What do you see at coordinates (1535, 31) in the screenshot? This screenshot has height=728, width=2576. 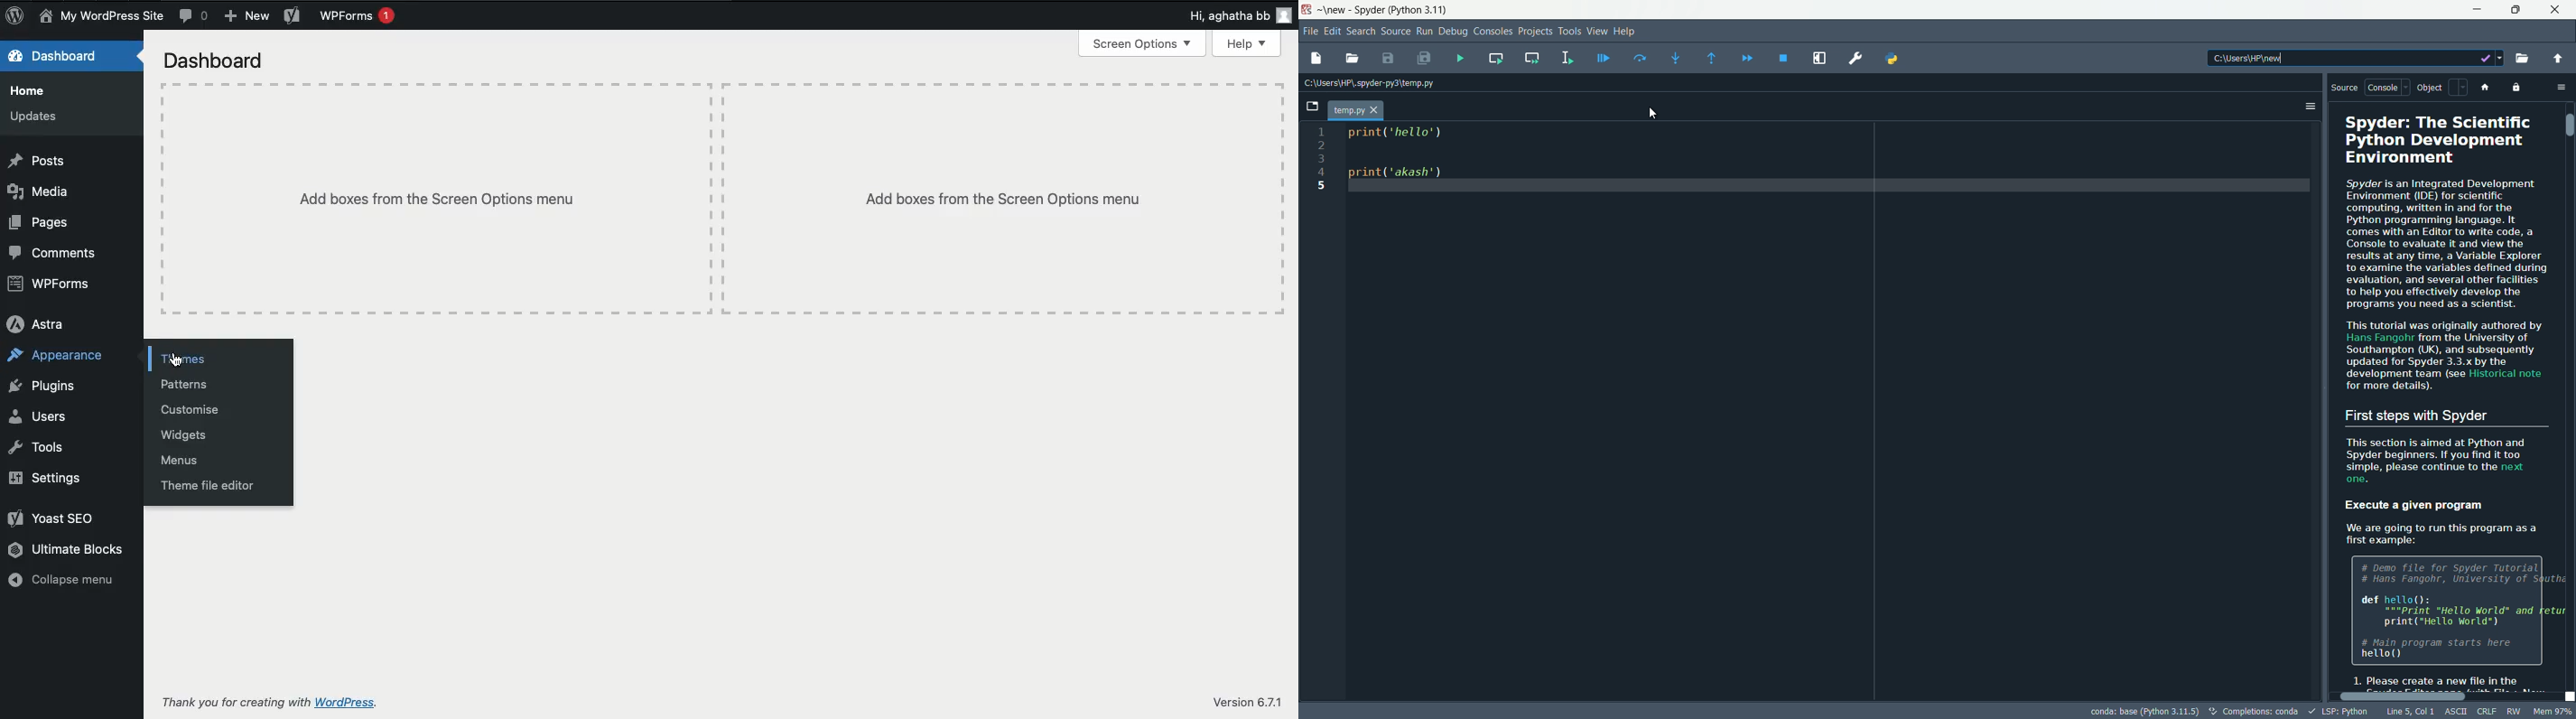 I see `projects menu` at bounding box center [1535, 31].